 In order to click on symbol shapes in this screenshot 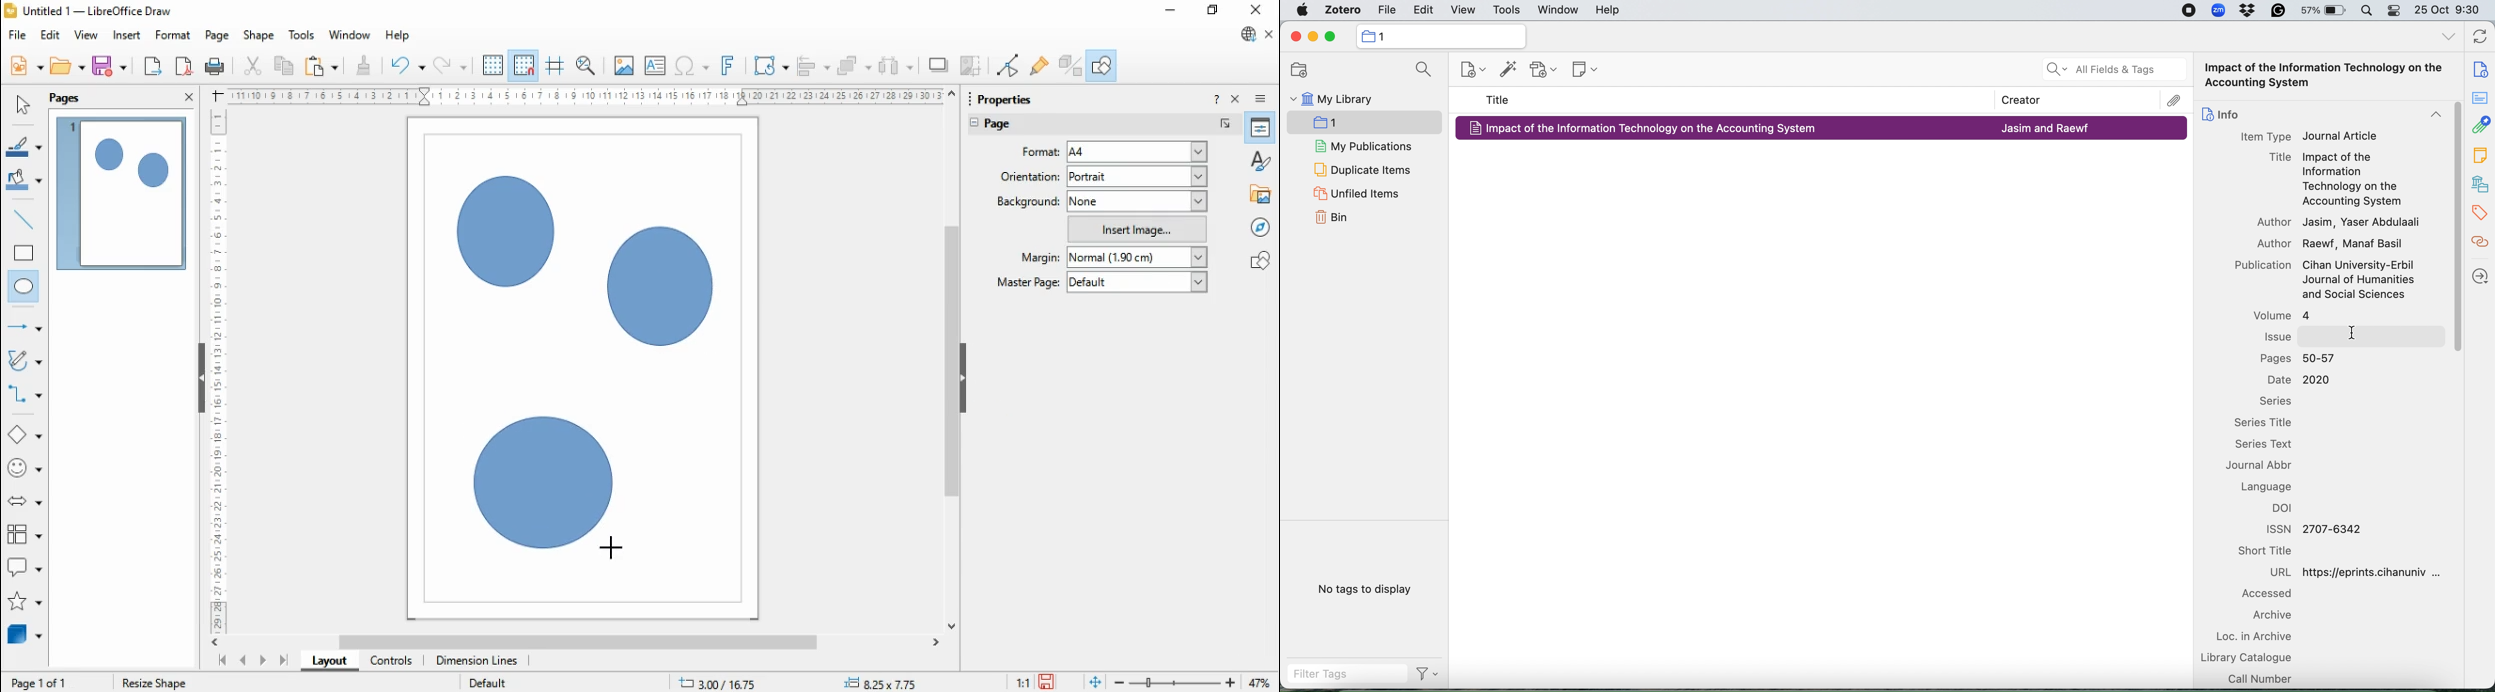, I will do `click(26, 470)`.